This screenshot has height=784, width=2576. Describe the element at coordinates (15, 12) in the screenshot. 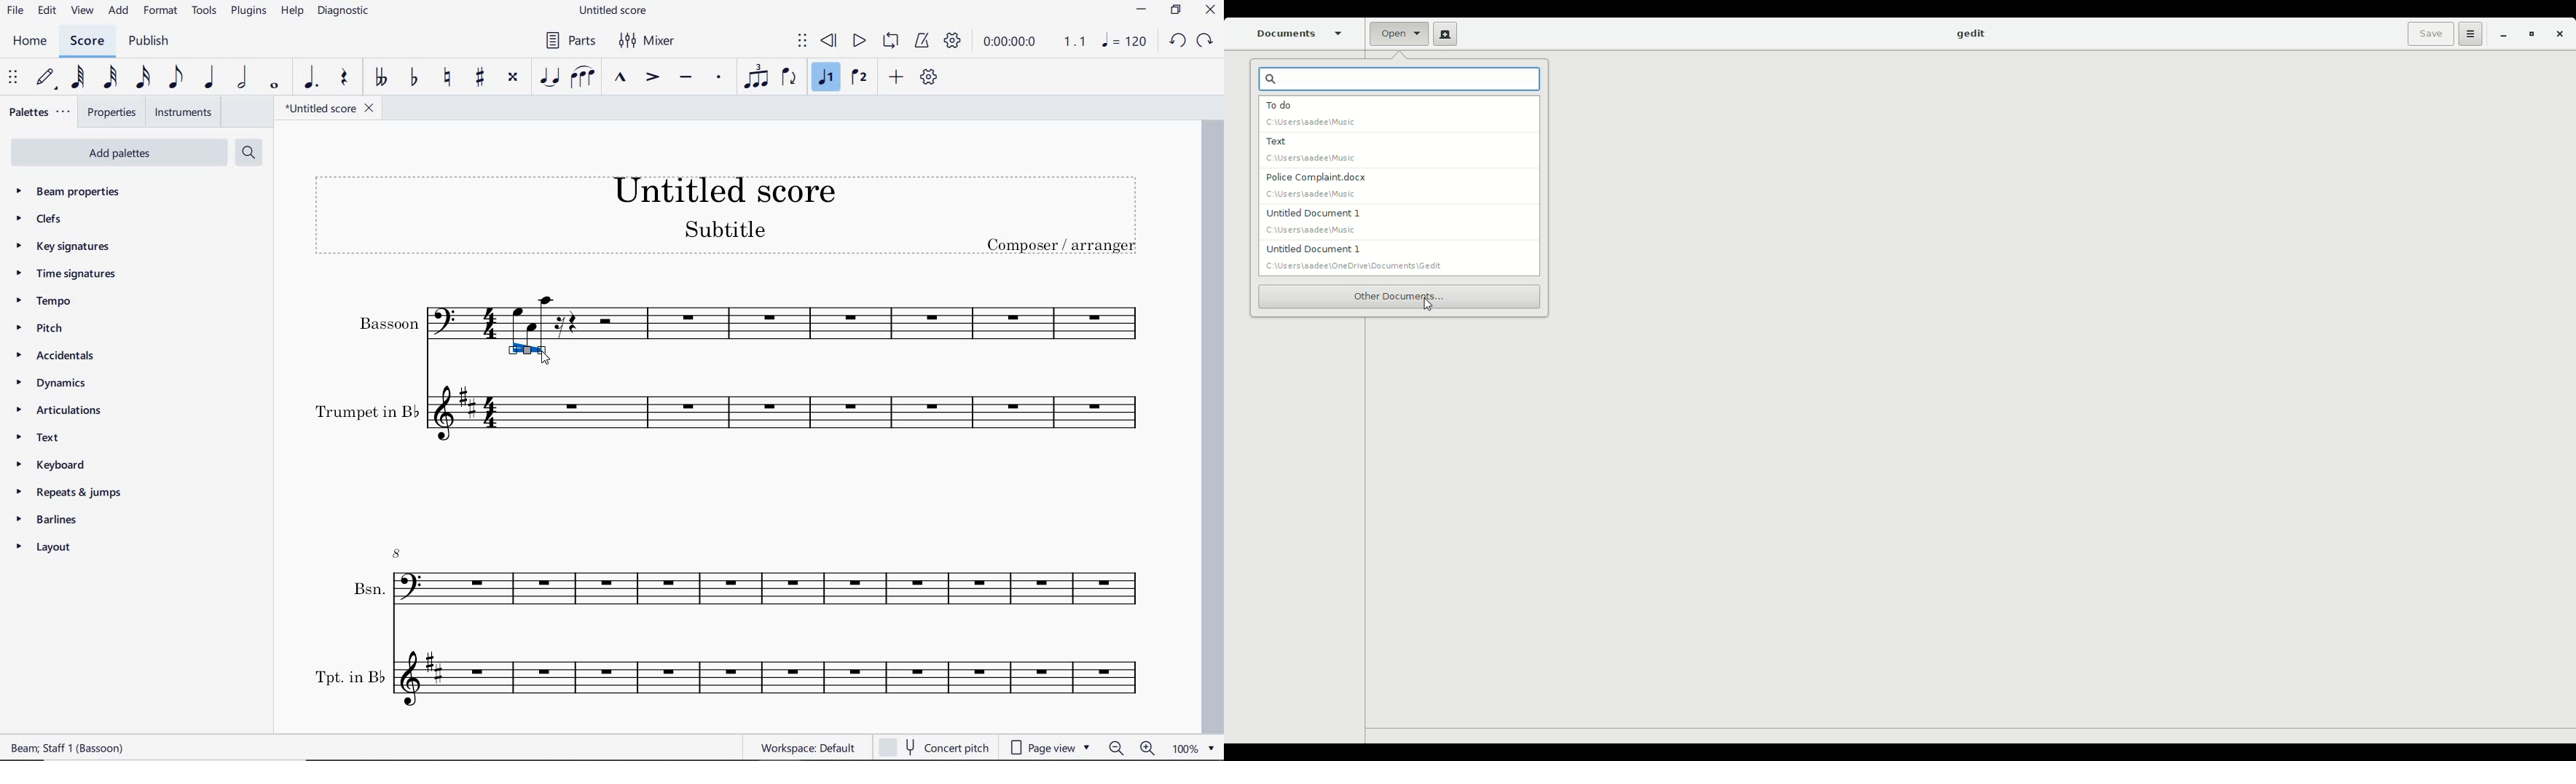

I see `file` at that location.